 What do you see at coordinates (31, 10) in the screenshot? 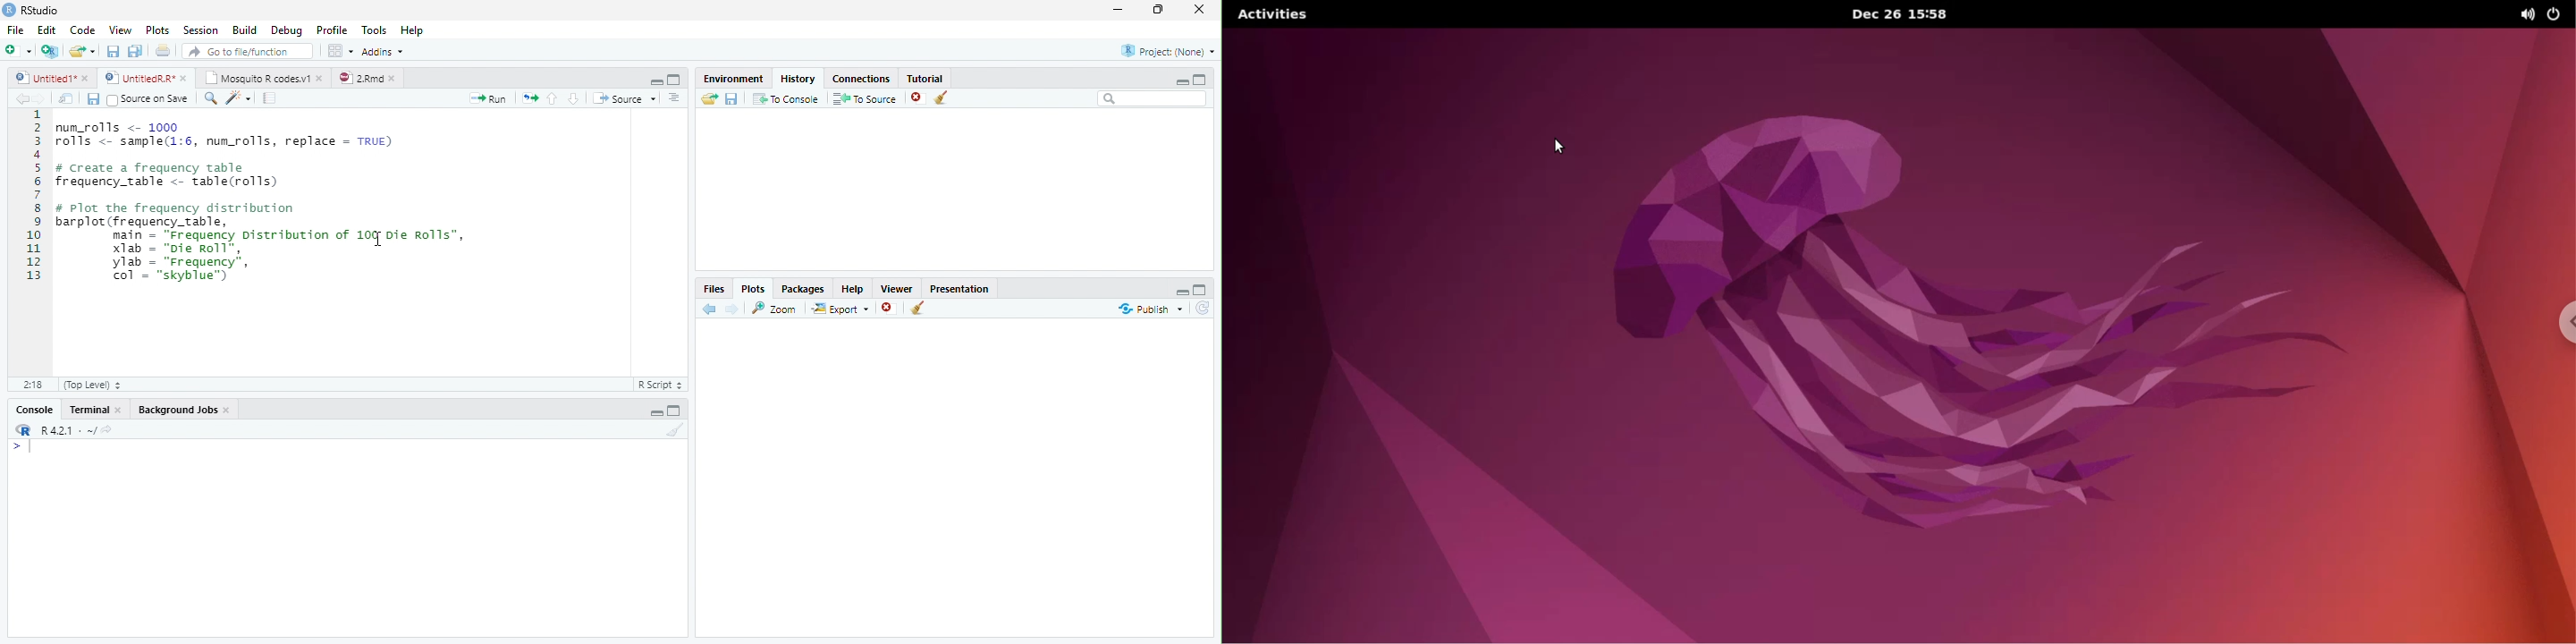
I see `RStudio` at bounding box center [31, 10].